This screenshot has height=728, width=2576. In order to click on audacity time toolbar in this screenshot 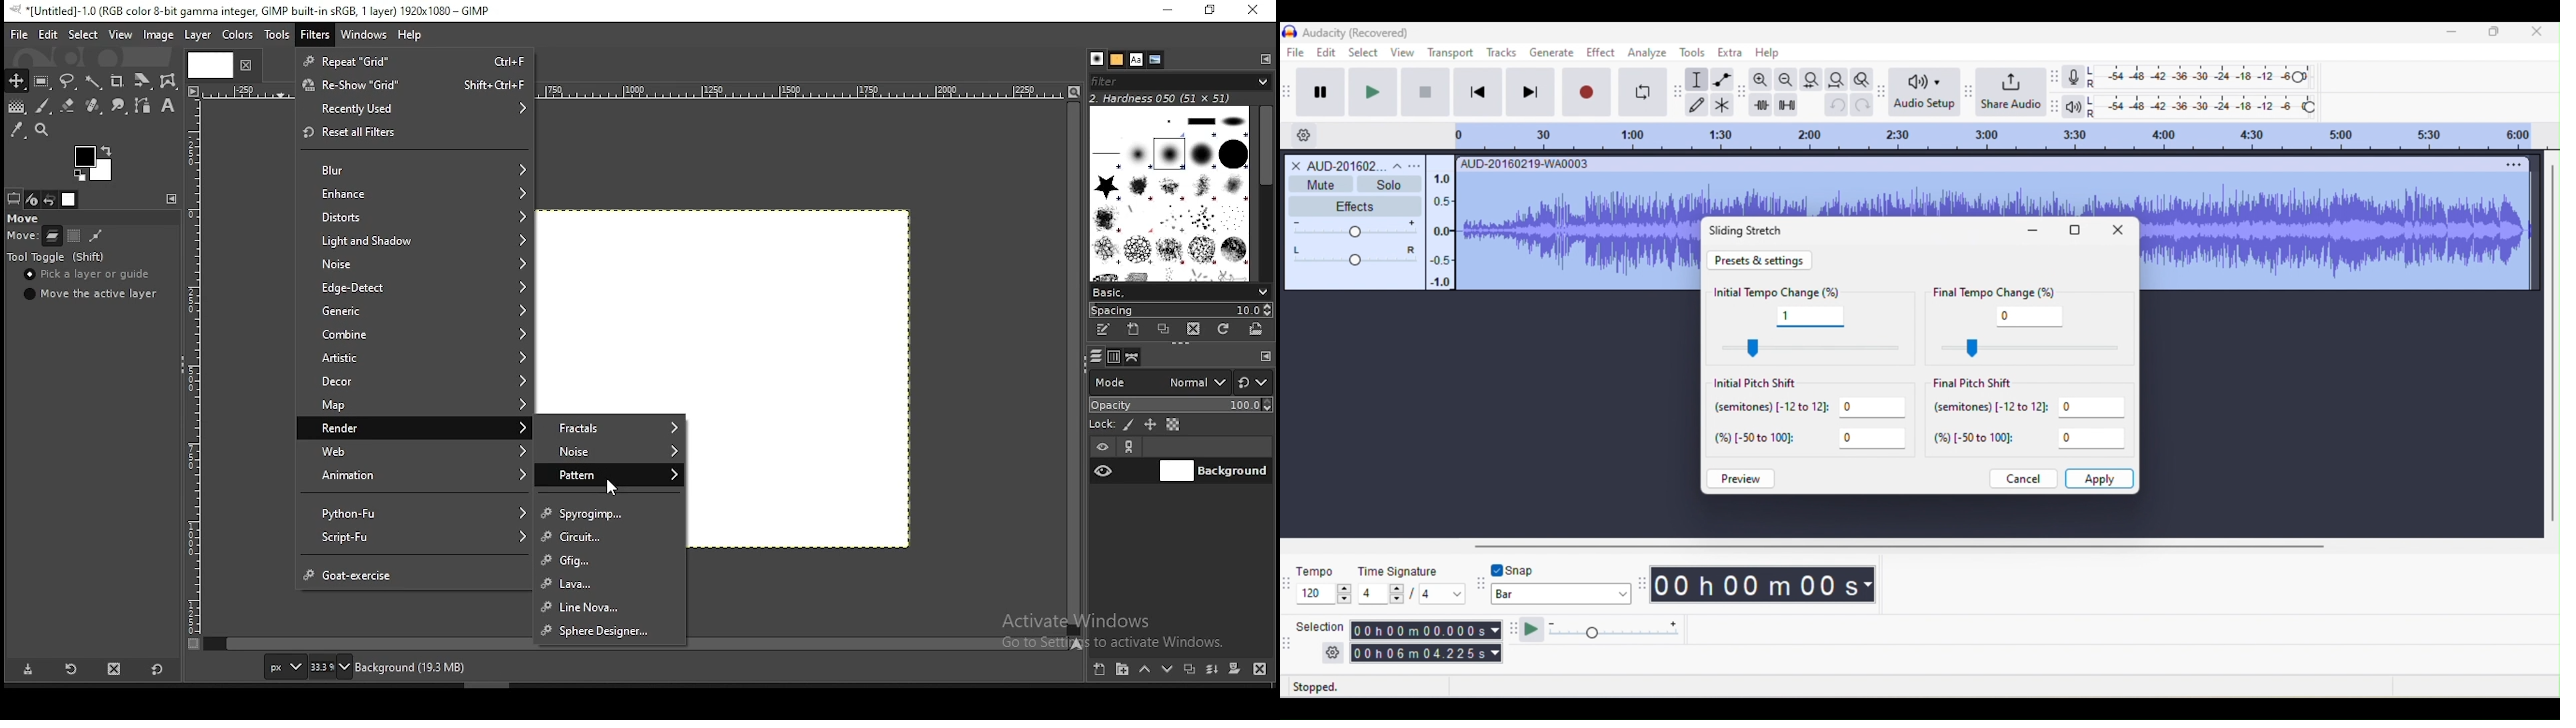, I will do `click(1641, 583)`.